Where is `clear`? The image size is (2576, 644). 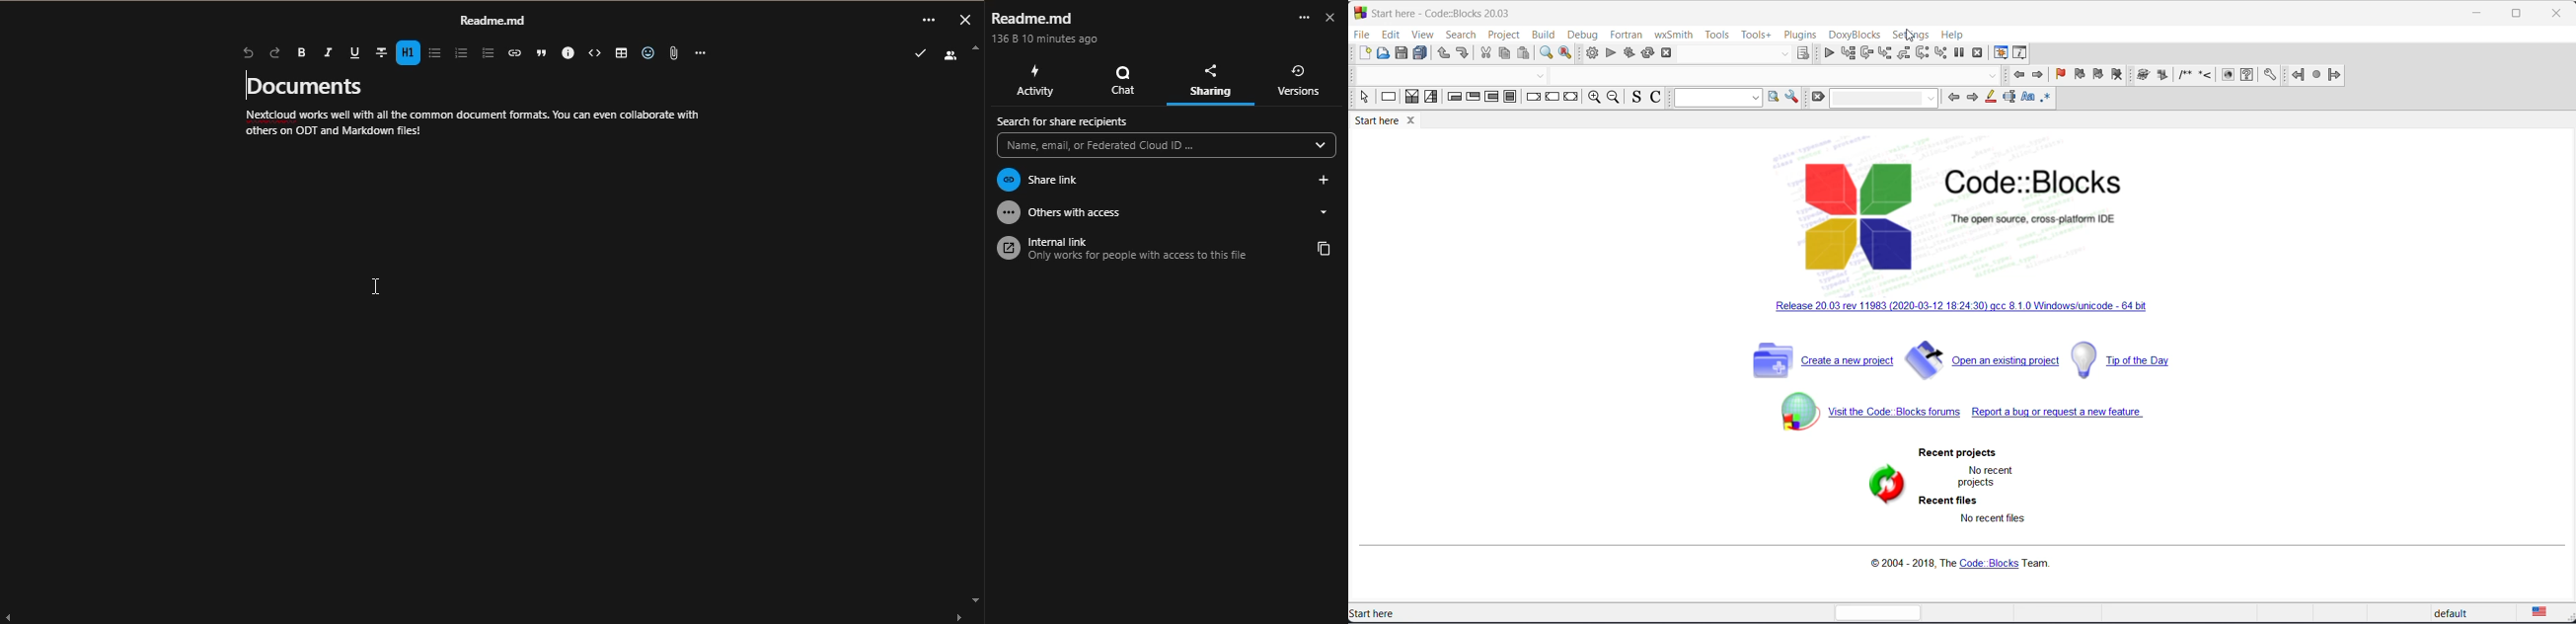
clear is located at coordinates (1818, 97).